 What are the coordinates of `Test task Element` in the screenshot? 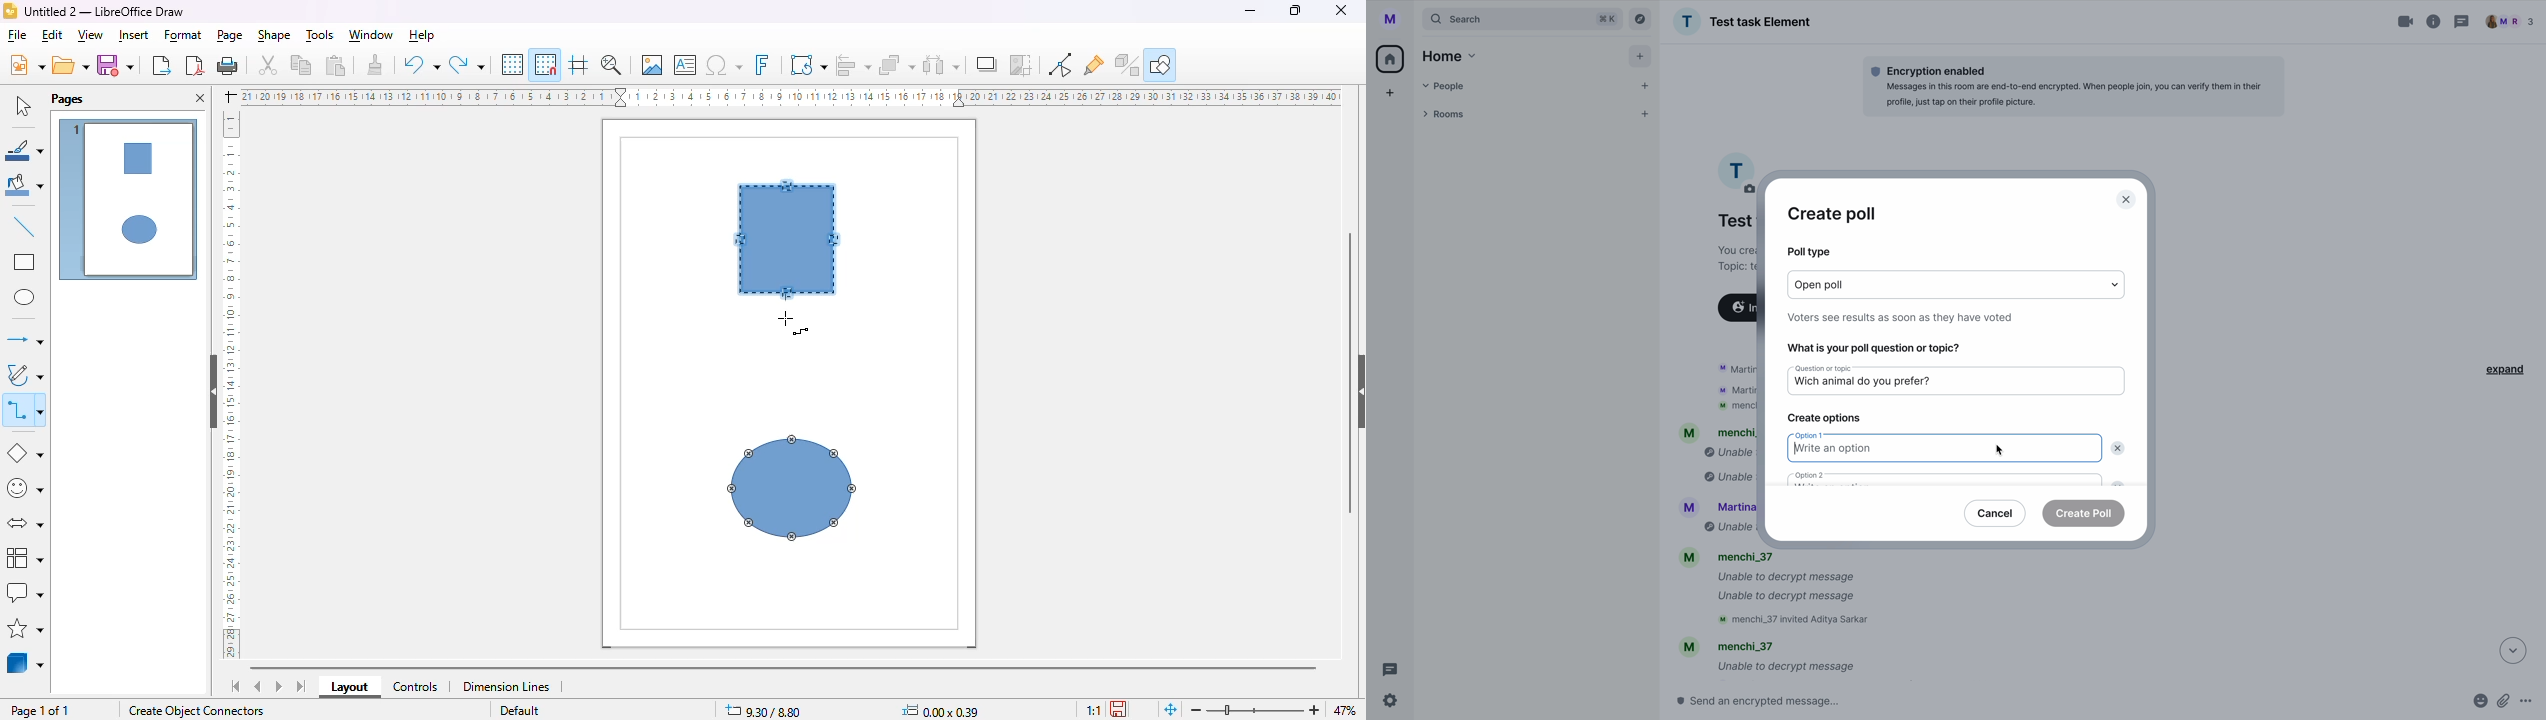 It's located at (1742, 22).